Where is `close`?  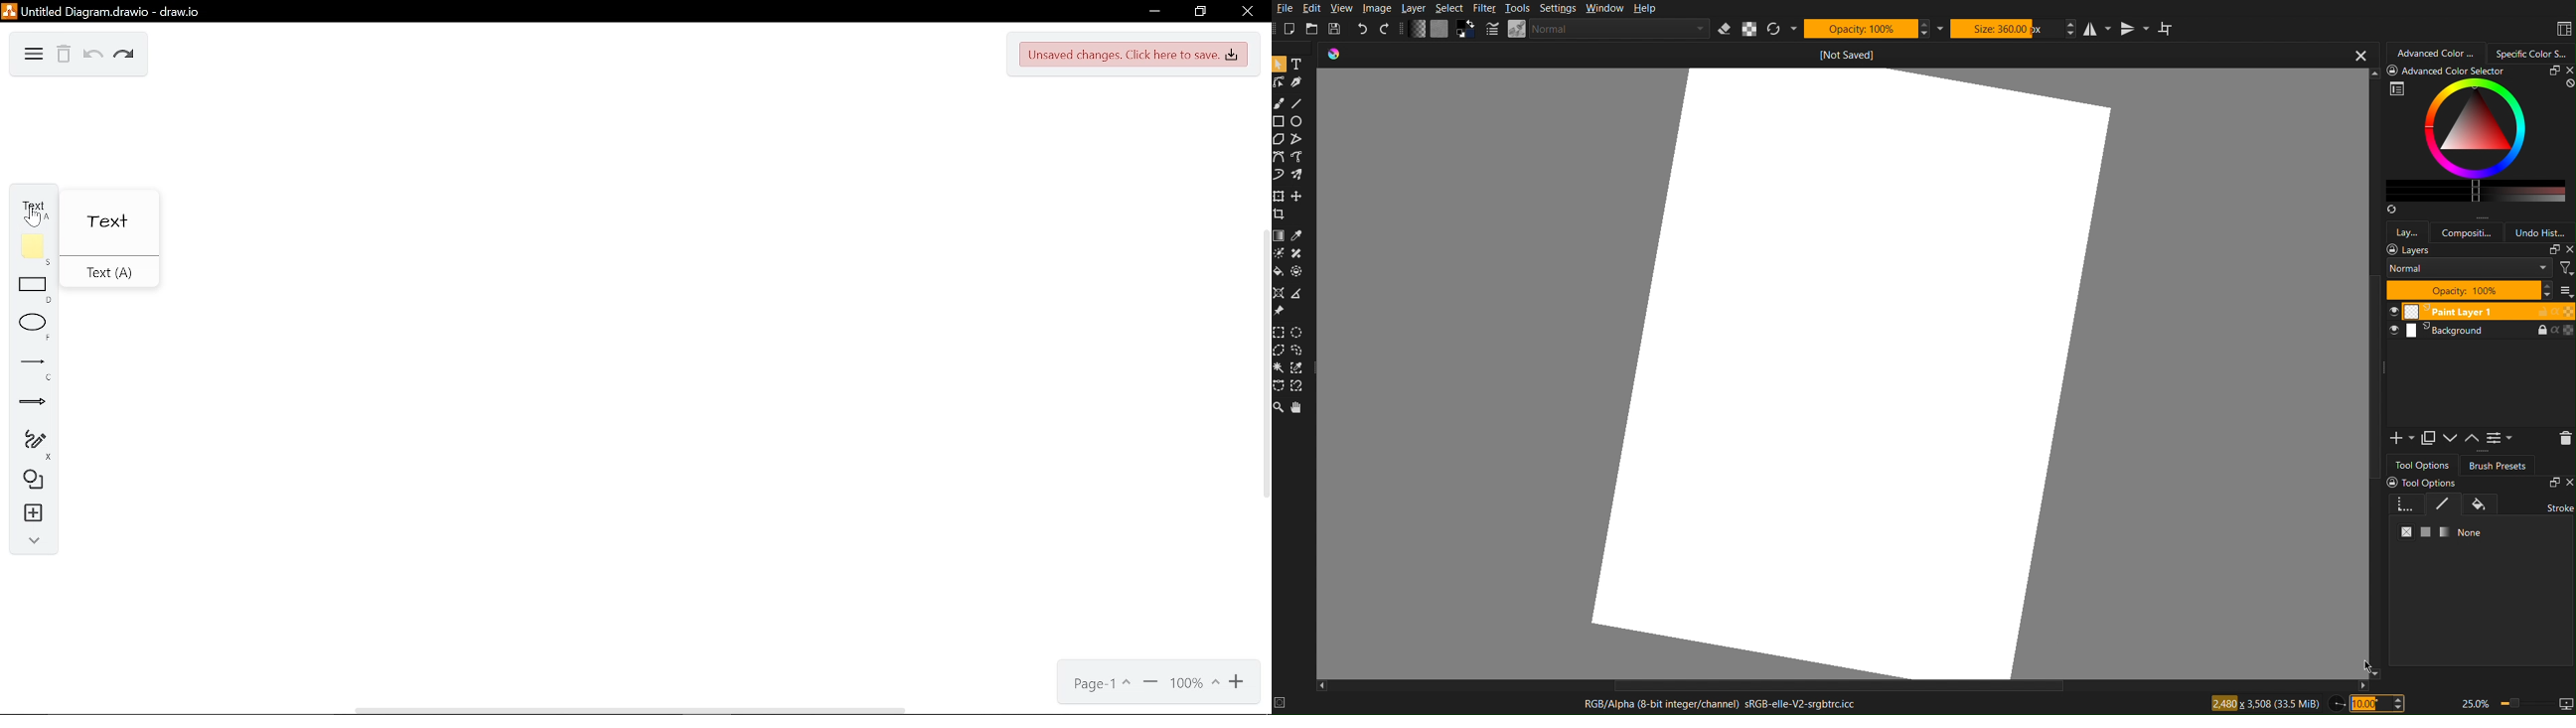
close is located at coordinates (2362, 53).